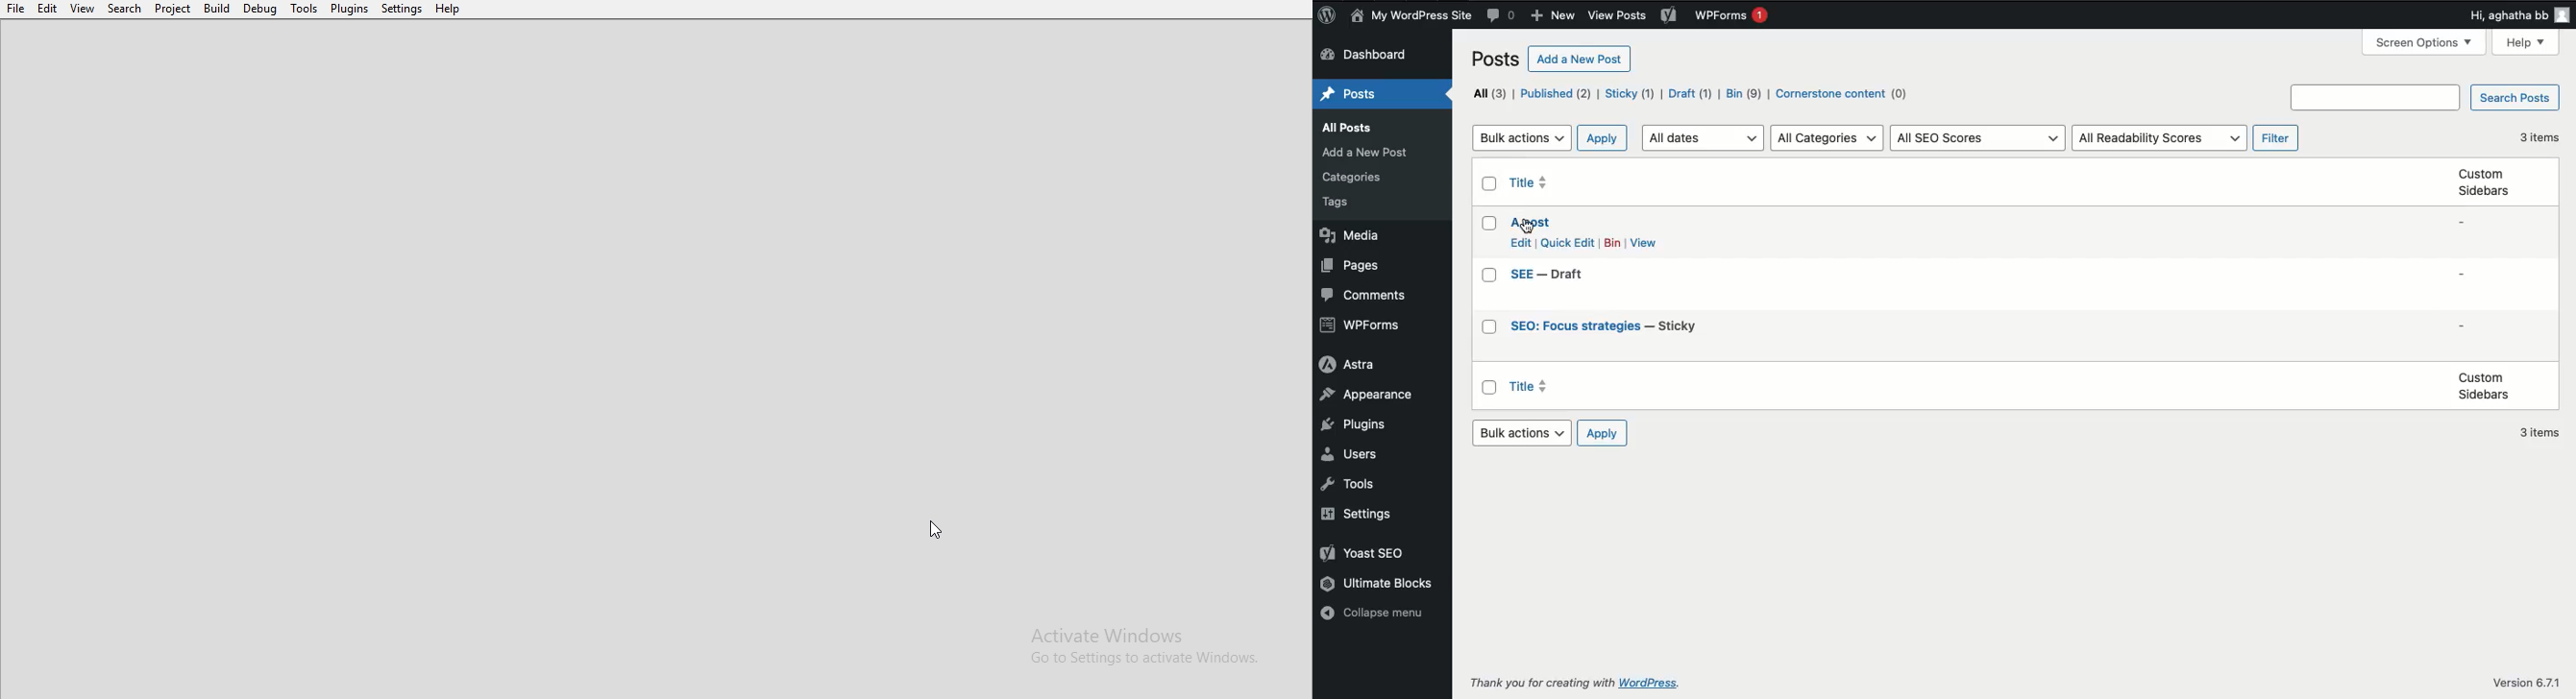  I want to click on , so click(2523, 681).